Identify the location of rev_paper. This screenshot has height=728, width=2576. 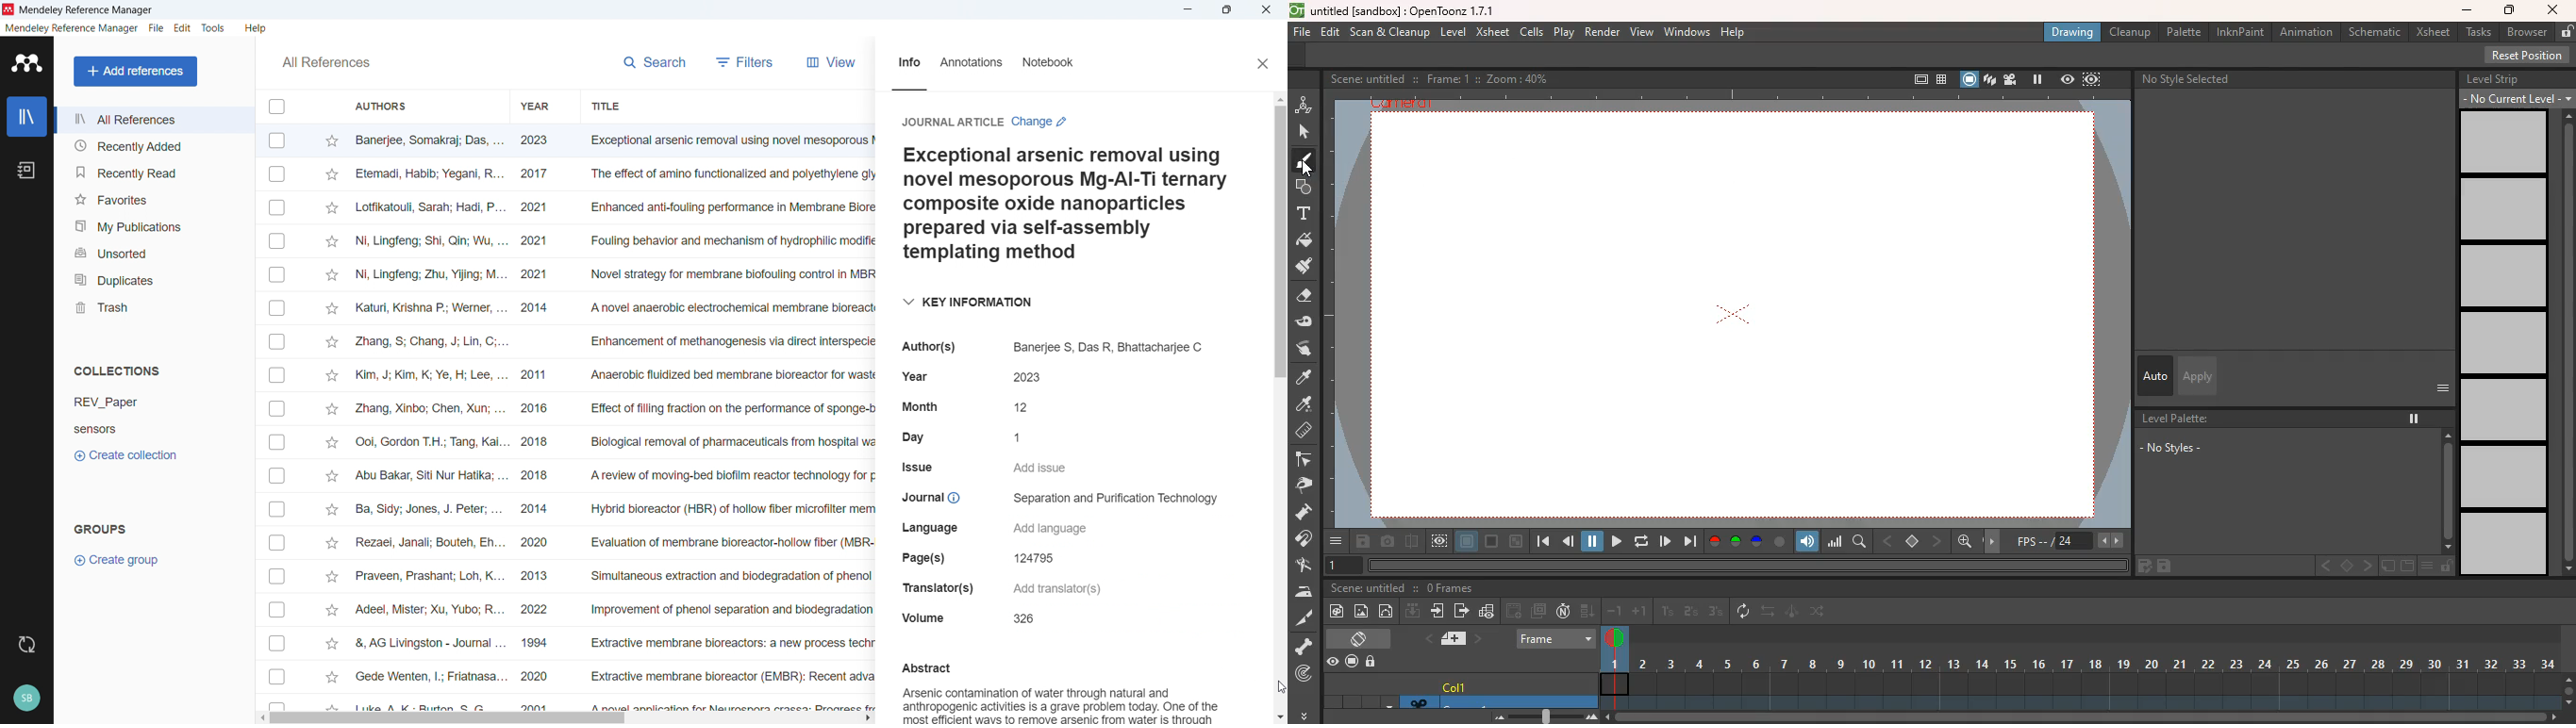
(116, 402).